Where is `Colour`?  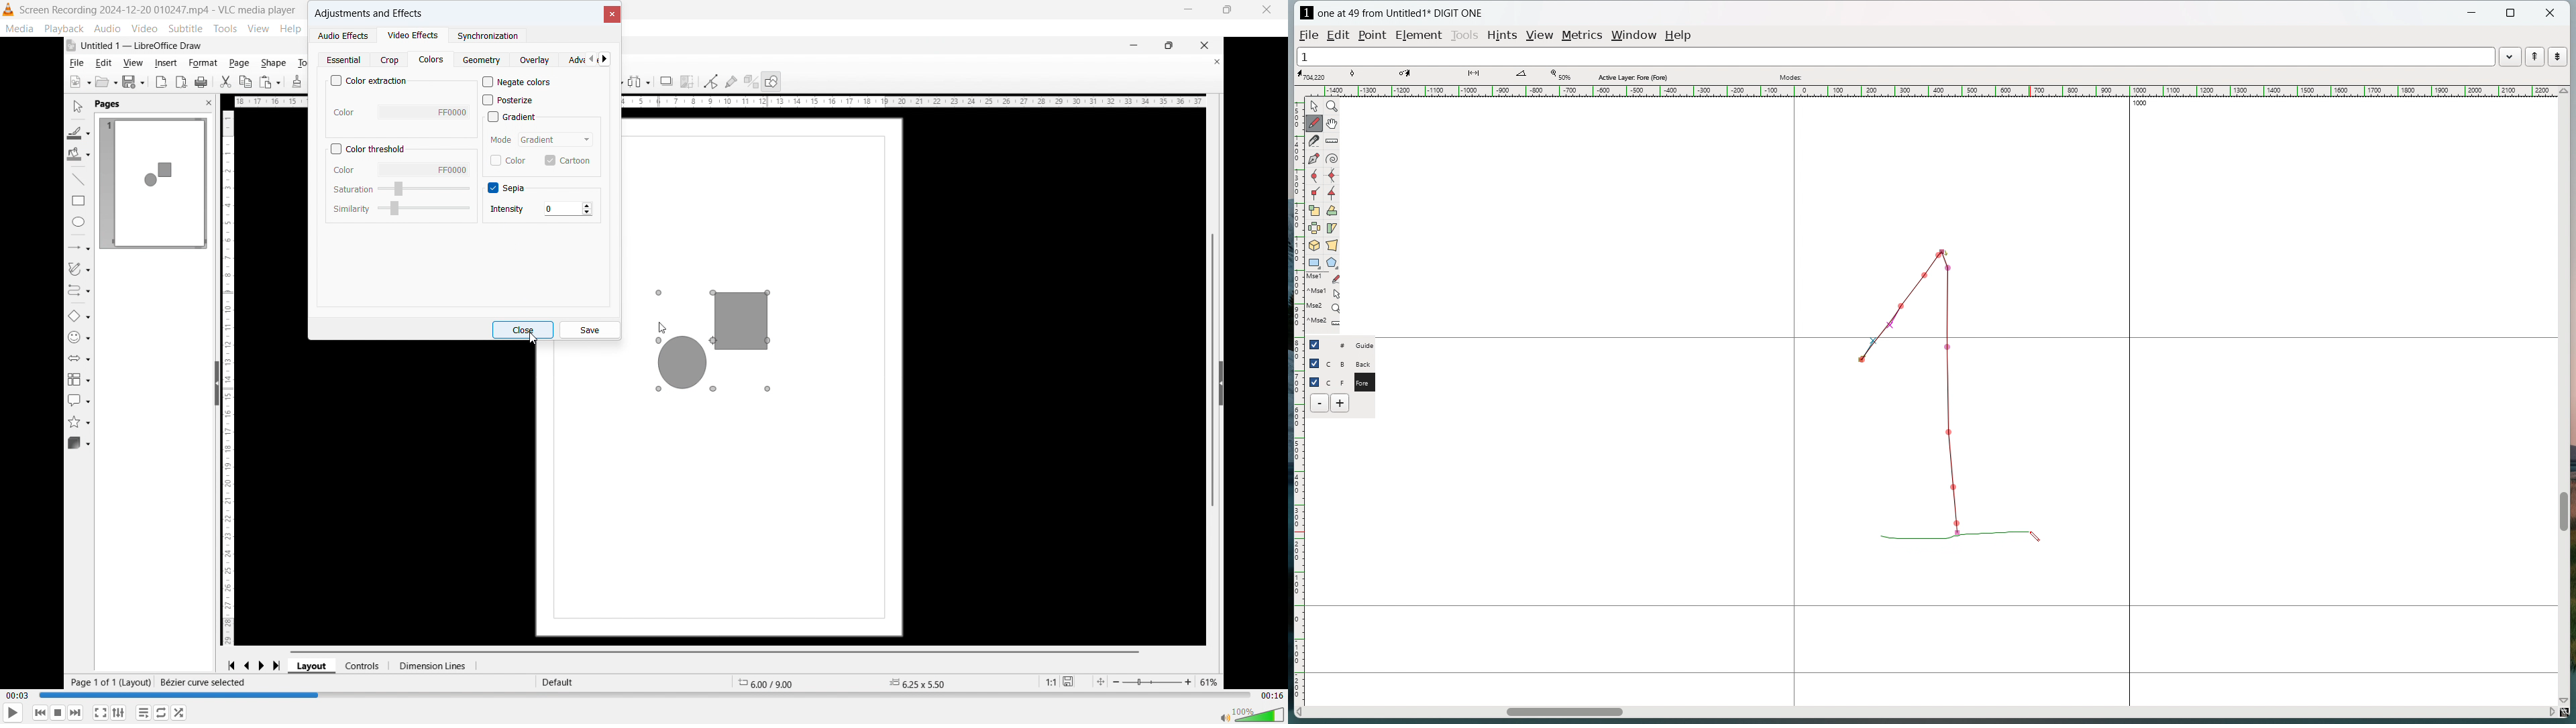 Colour is located at coordinates (343, 170).